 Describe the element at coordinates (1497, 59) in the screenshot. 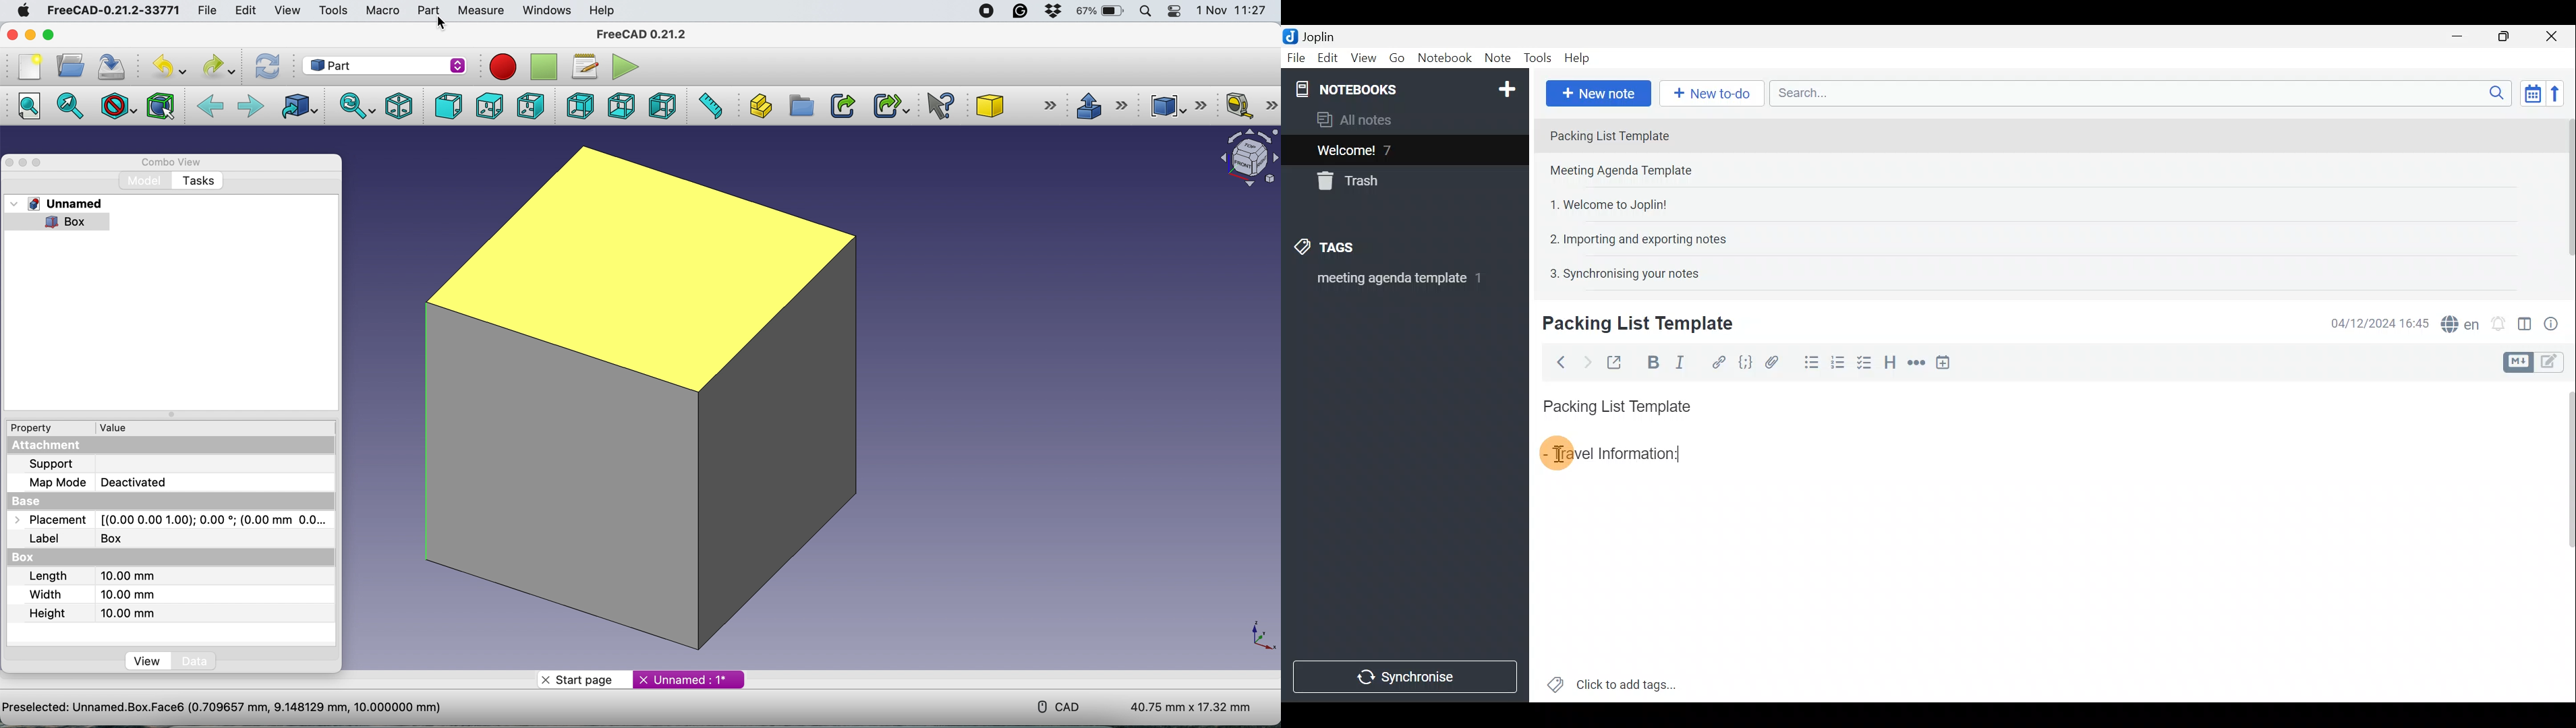

I see `Note` at that location.